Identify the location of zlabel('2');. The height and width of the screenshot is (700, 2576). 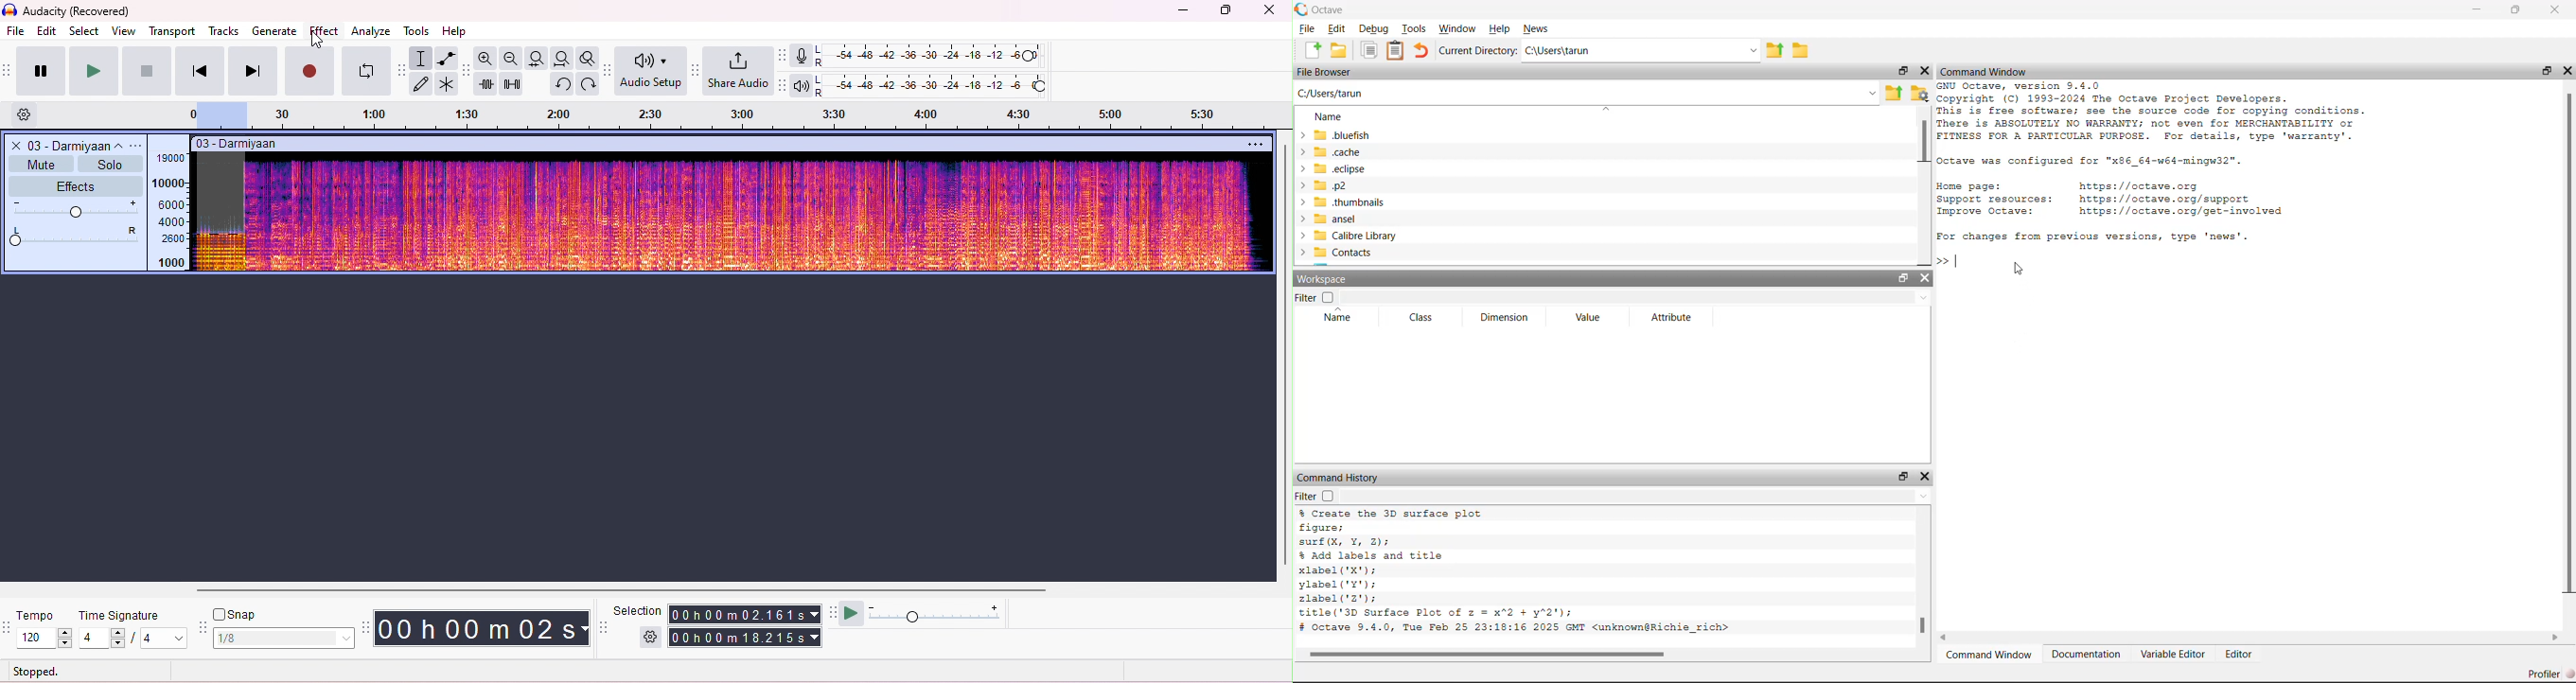
(1341, 598).